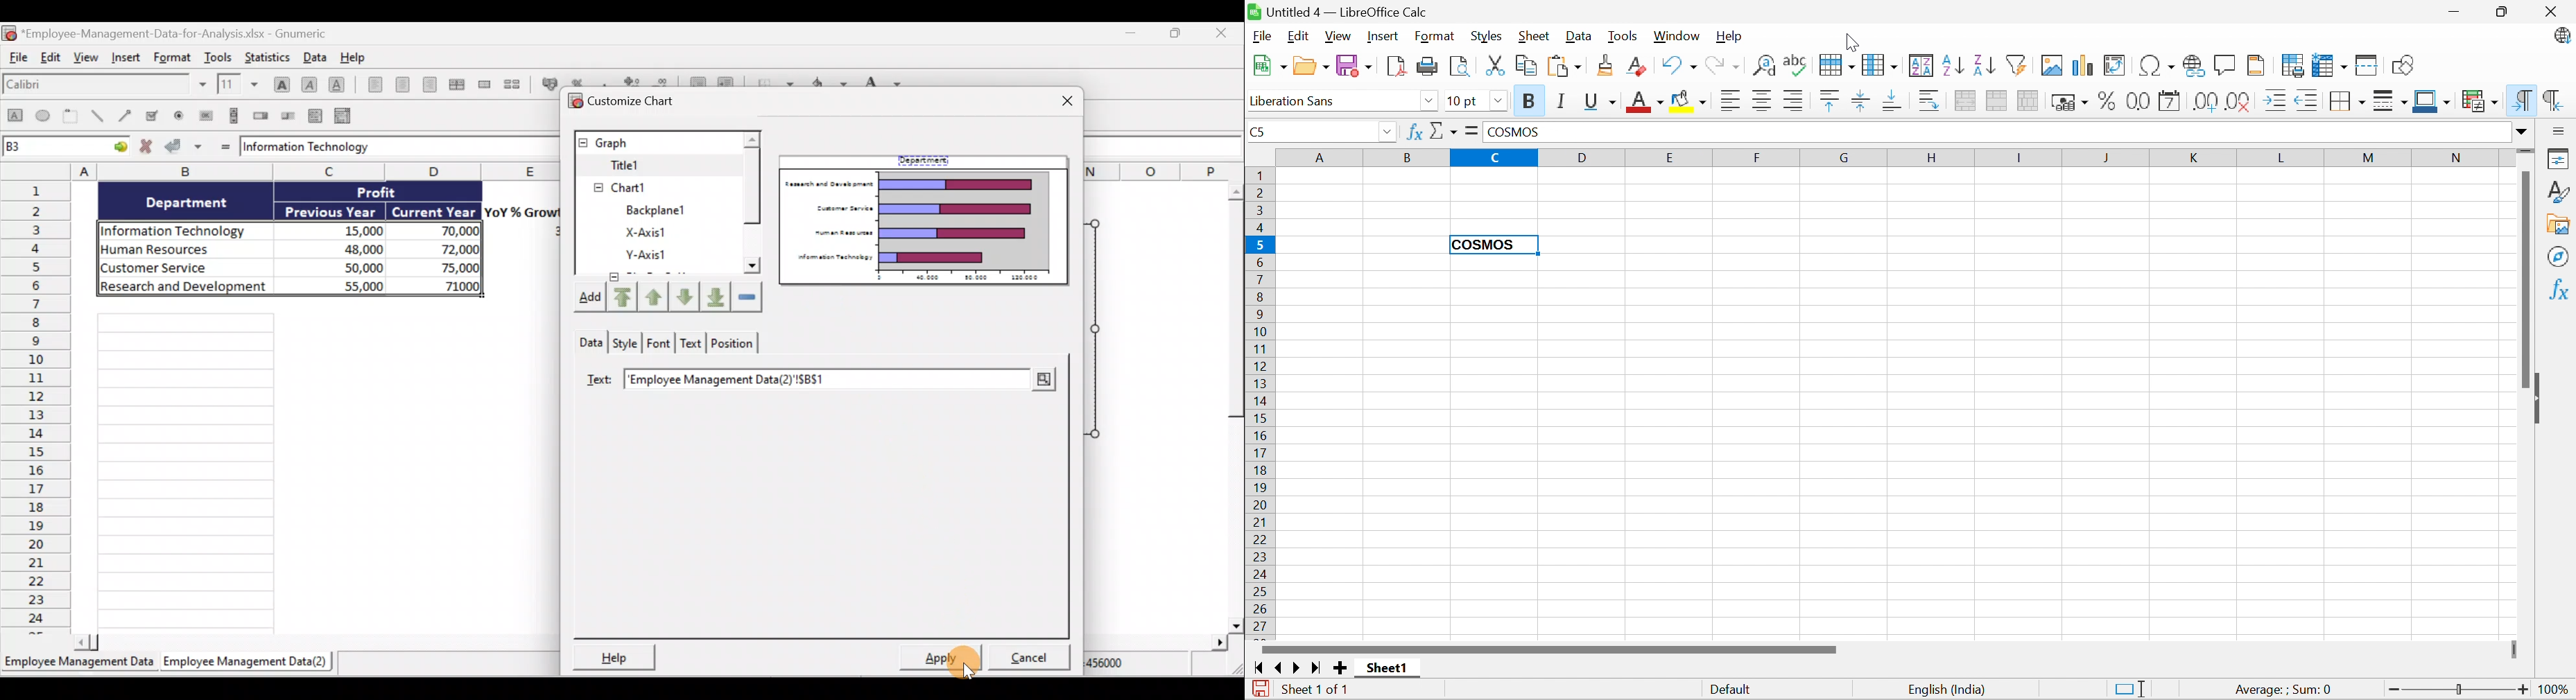  Describe the element at coordinates (1346, 12) in the screenshot. I see `Untitled 4 - LibreOffice Calc` at that location.